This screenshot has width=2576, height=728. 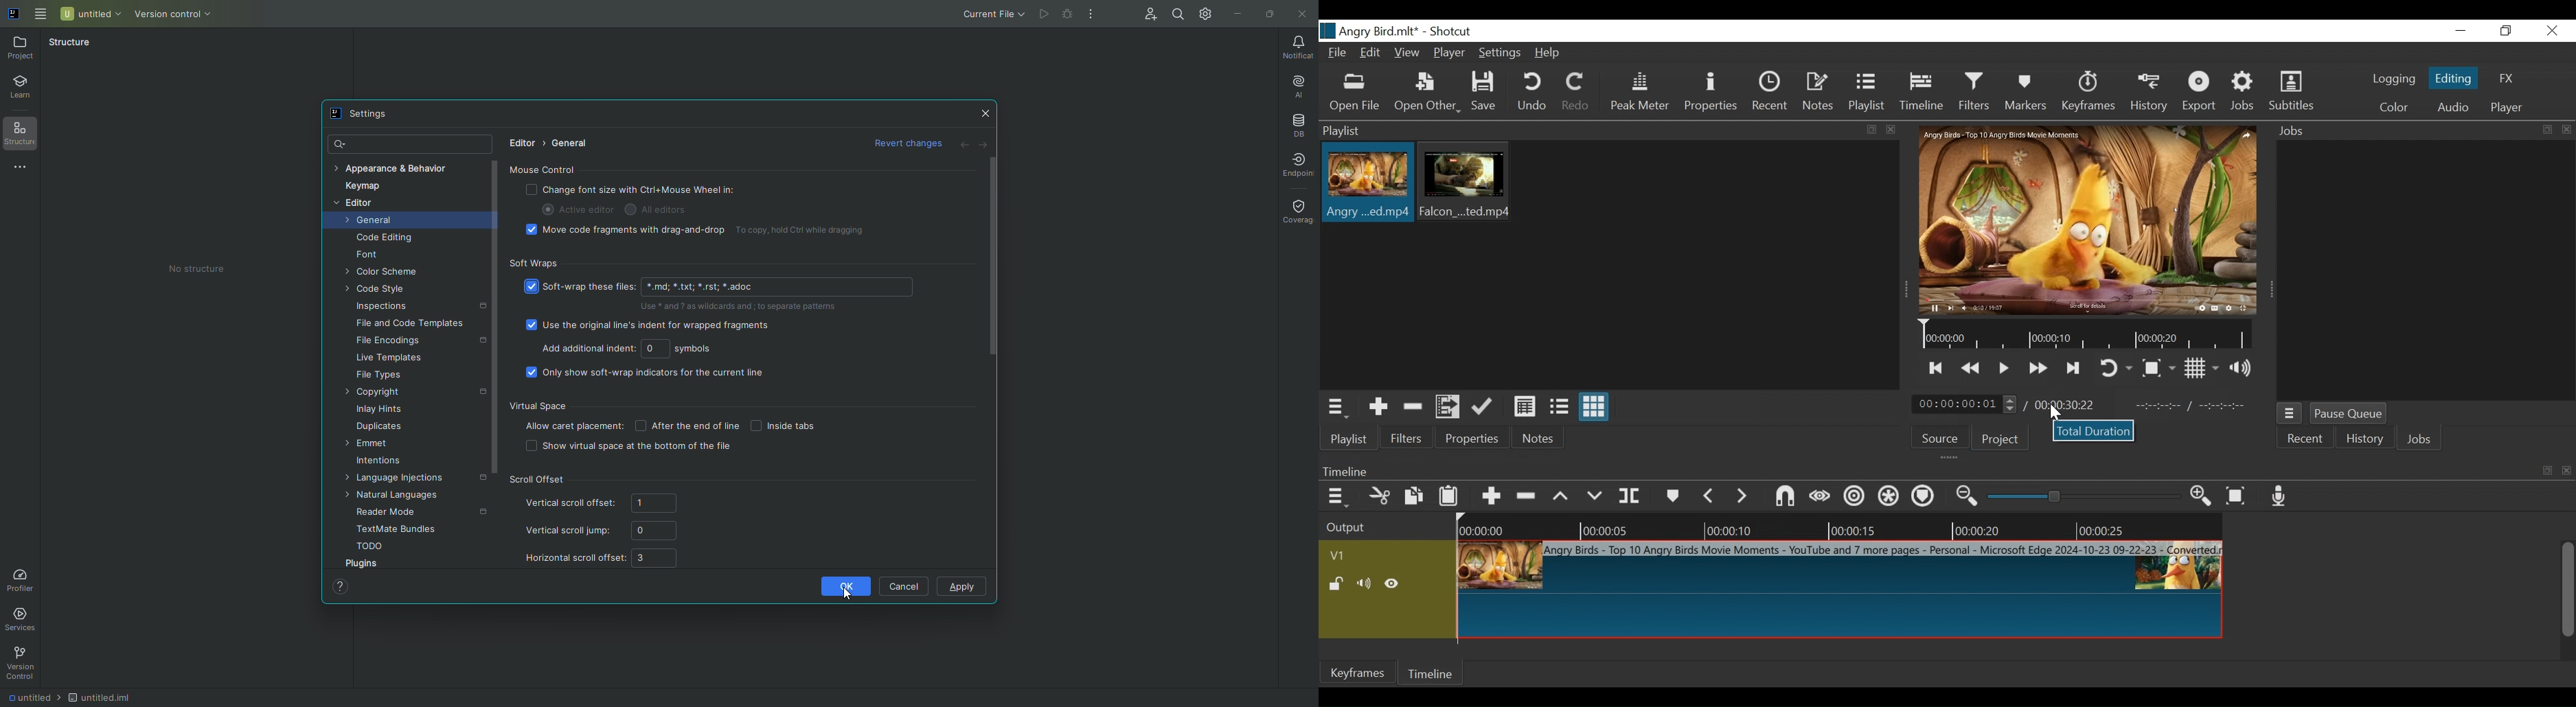 I want to click on Append, so click(x=1493, y=498).